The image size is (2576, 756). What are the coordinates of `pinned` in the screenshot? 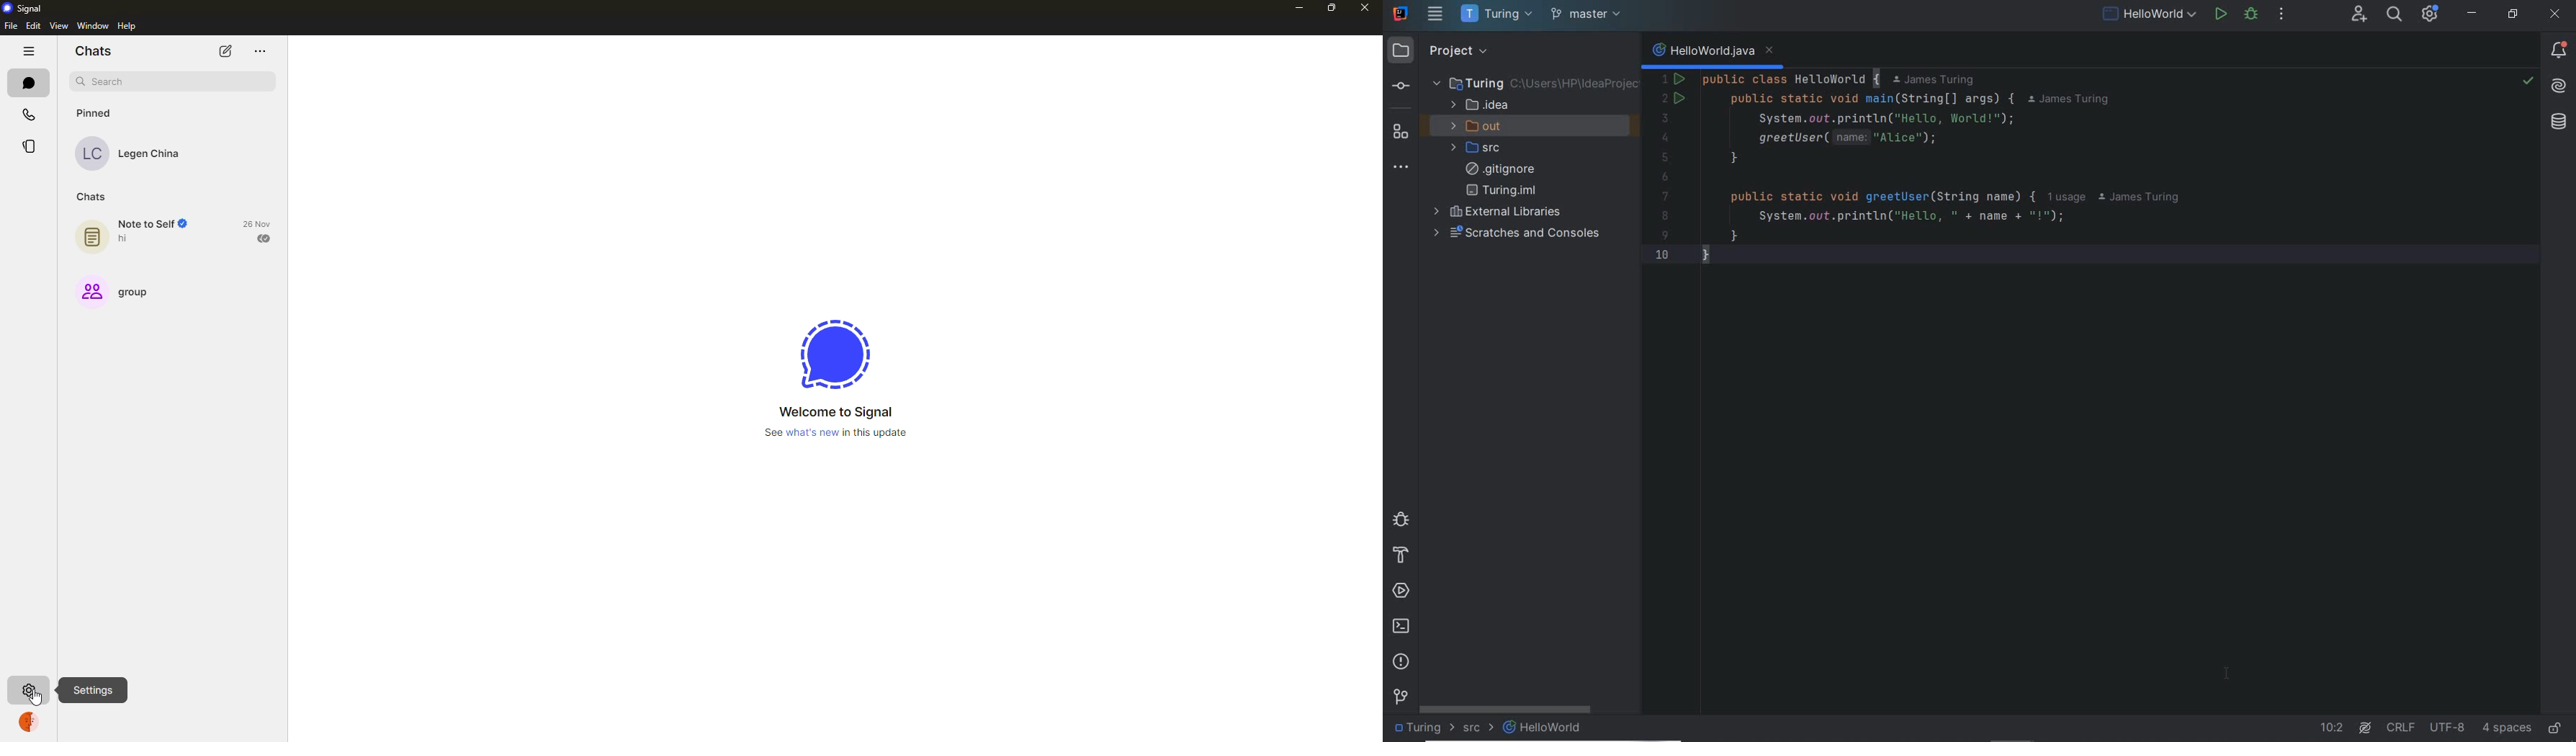 It's located at (97, 113).